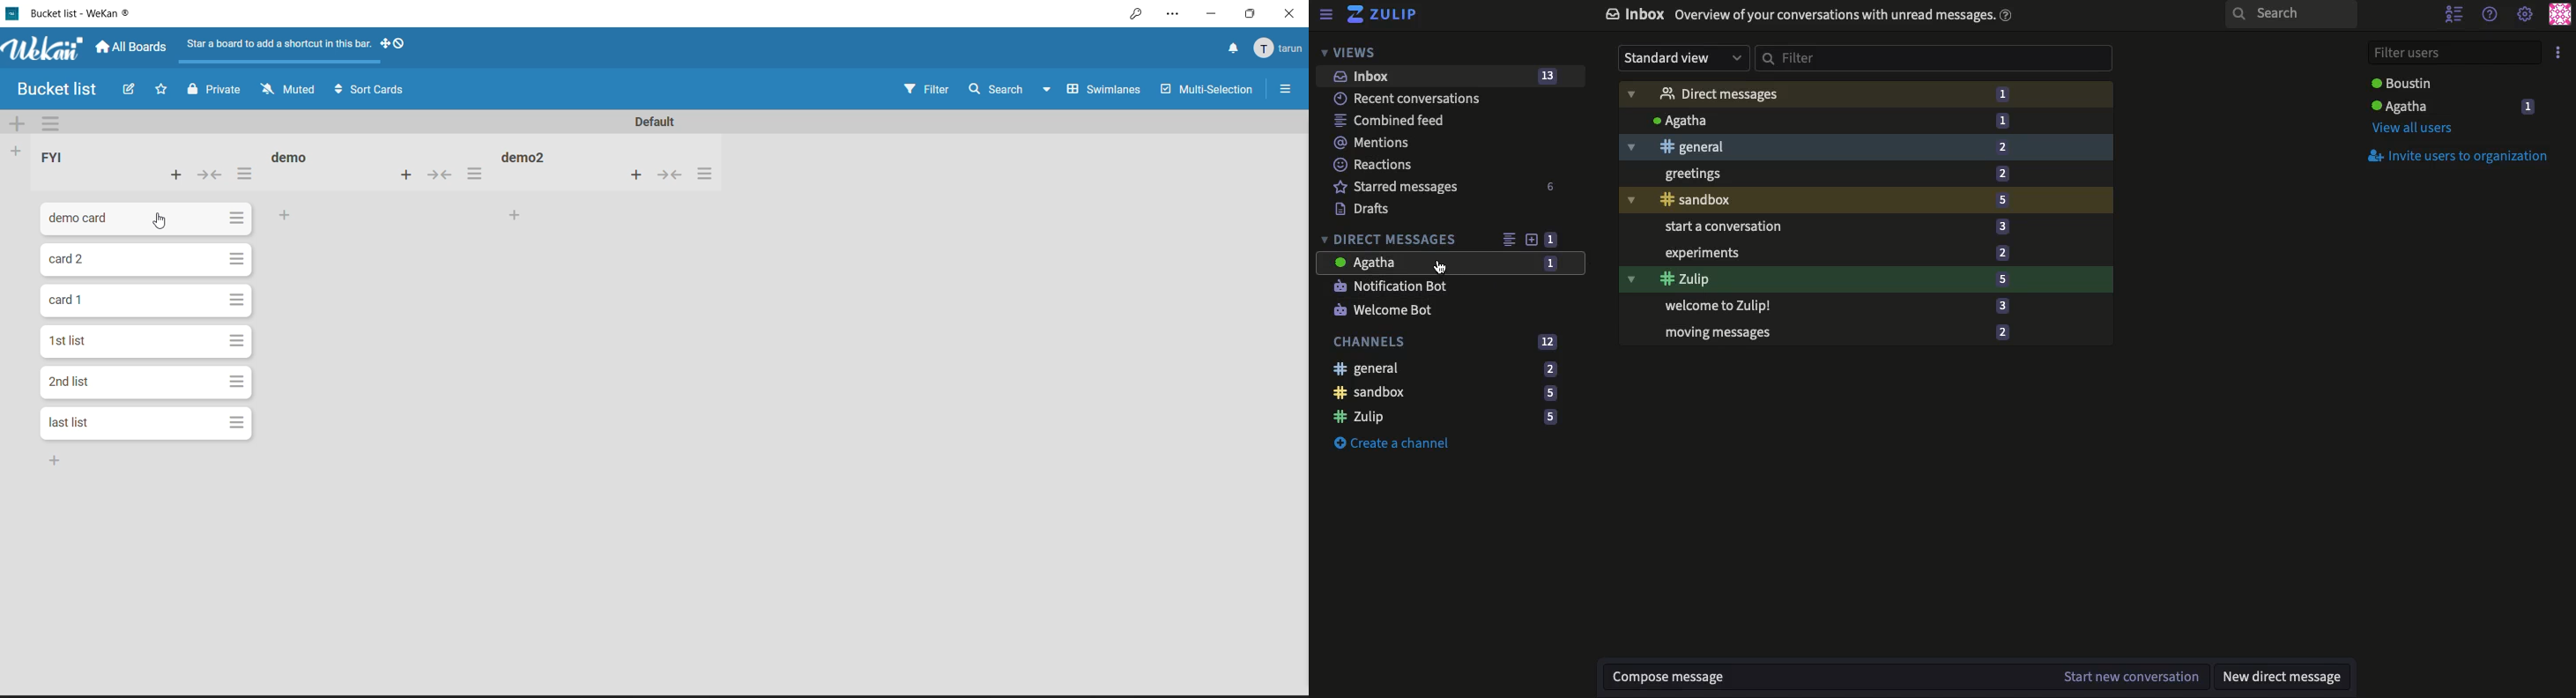 Image resolution: width=2576 pixels, height=700 pixels. Describe the element at coordinates (1867, 308) in the screenshot. I see `Welcome to Zulip` at that location.